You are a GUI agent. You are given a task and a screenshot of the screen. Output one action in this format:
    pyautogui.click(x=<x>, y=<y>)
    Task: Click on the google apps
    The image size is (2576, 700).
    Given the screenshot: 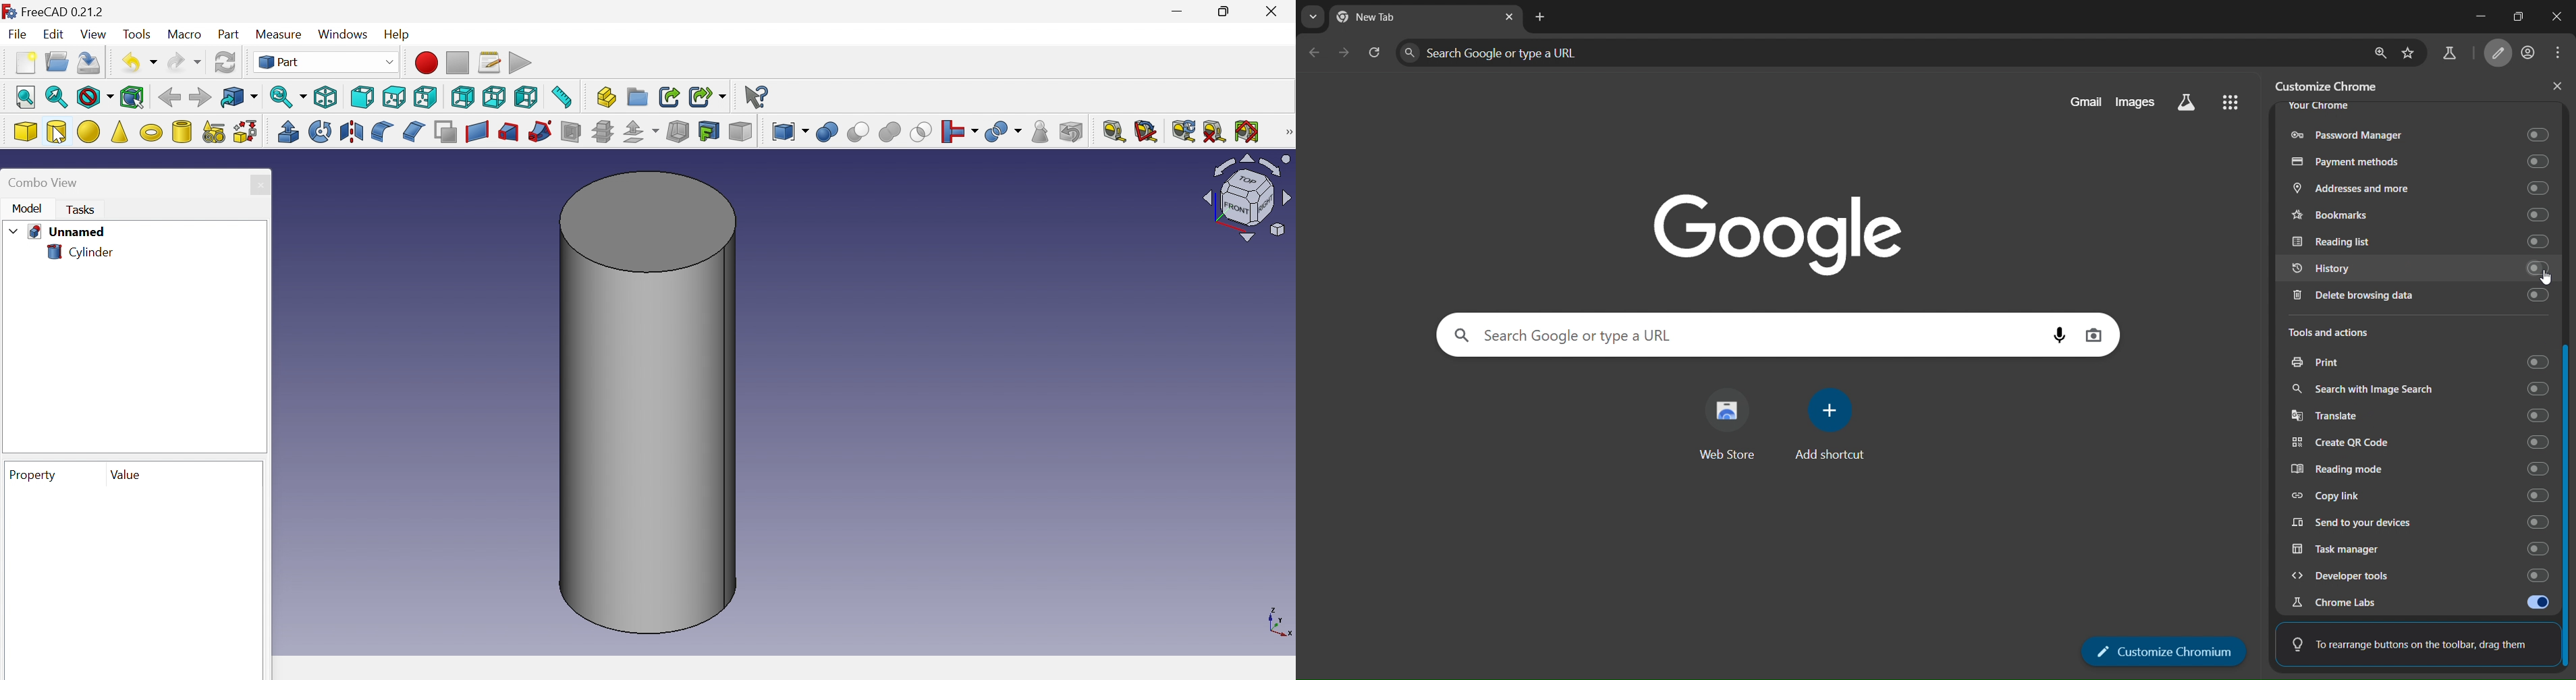 What is the action you would take?
    pyautogui.click(x=2229, y=101)
    